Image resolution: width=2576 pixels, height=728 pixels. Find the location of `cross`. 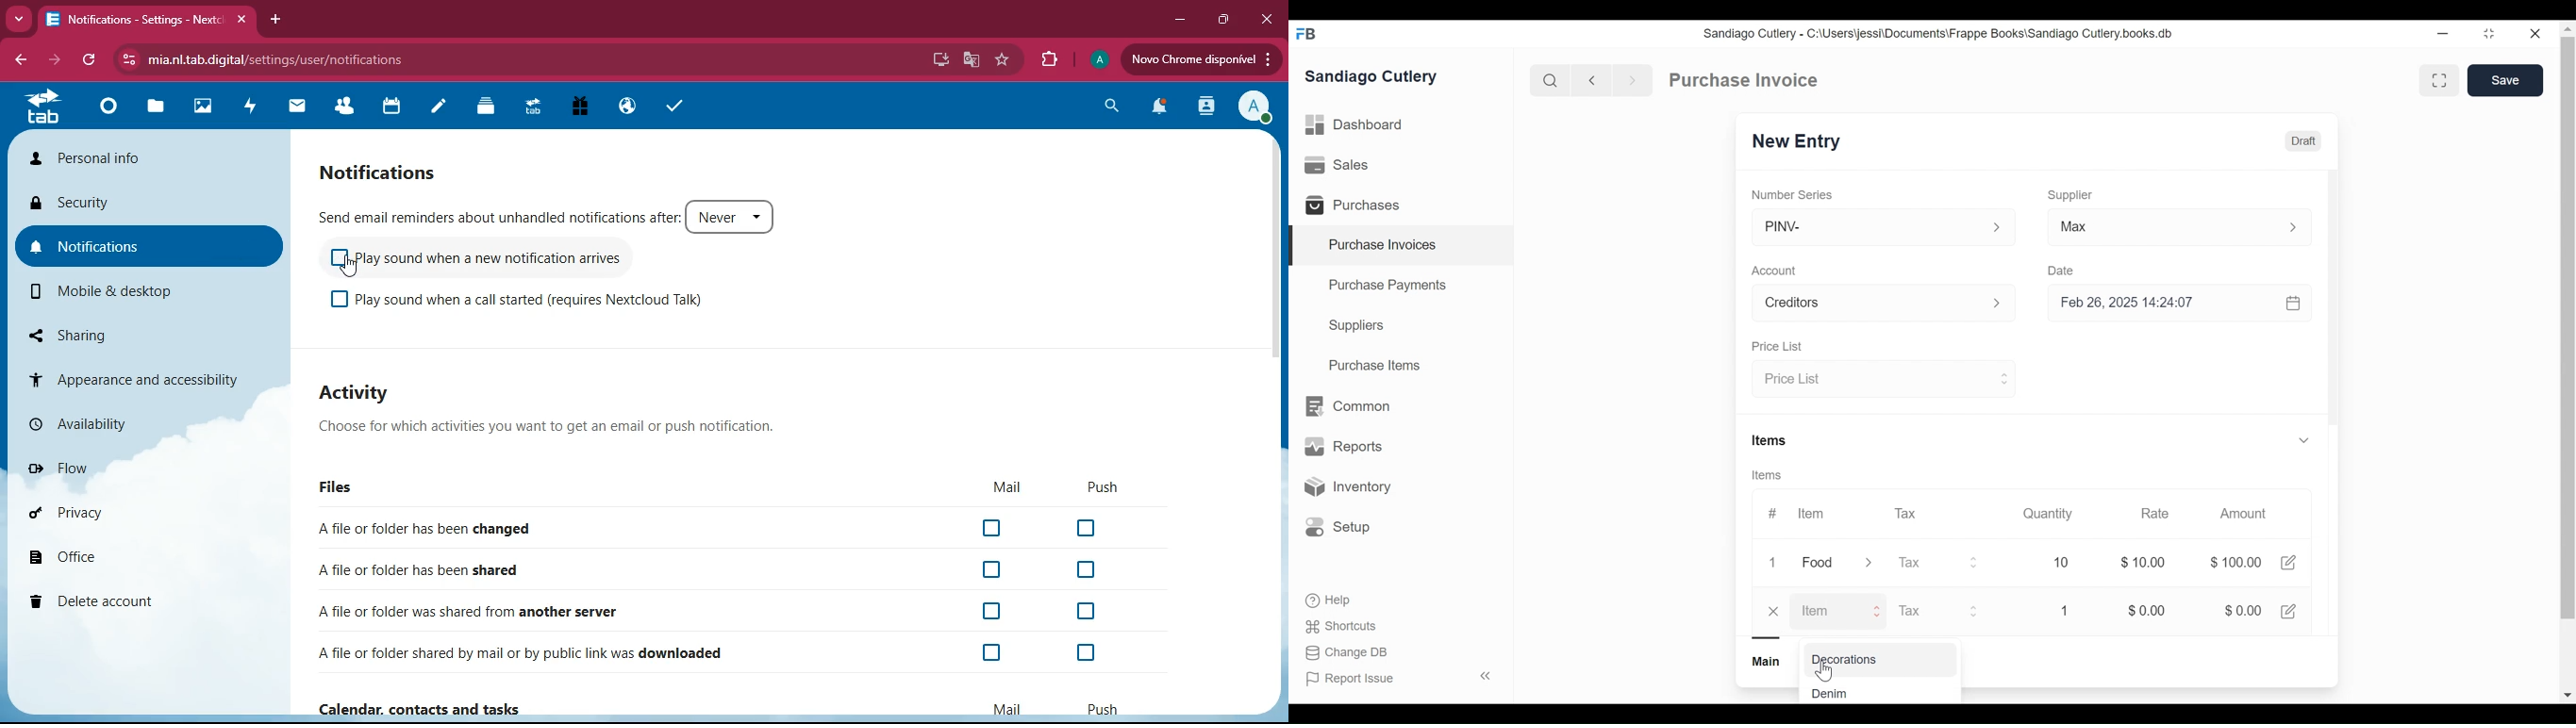

cross is located at coordinates (246, 20).